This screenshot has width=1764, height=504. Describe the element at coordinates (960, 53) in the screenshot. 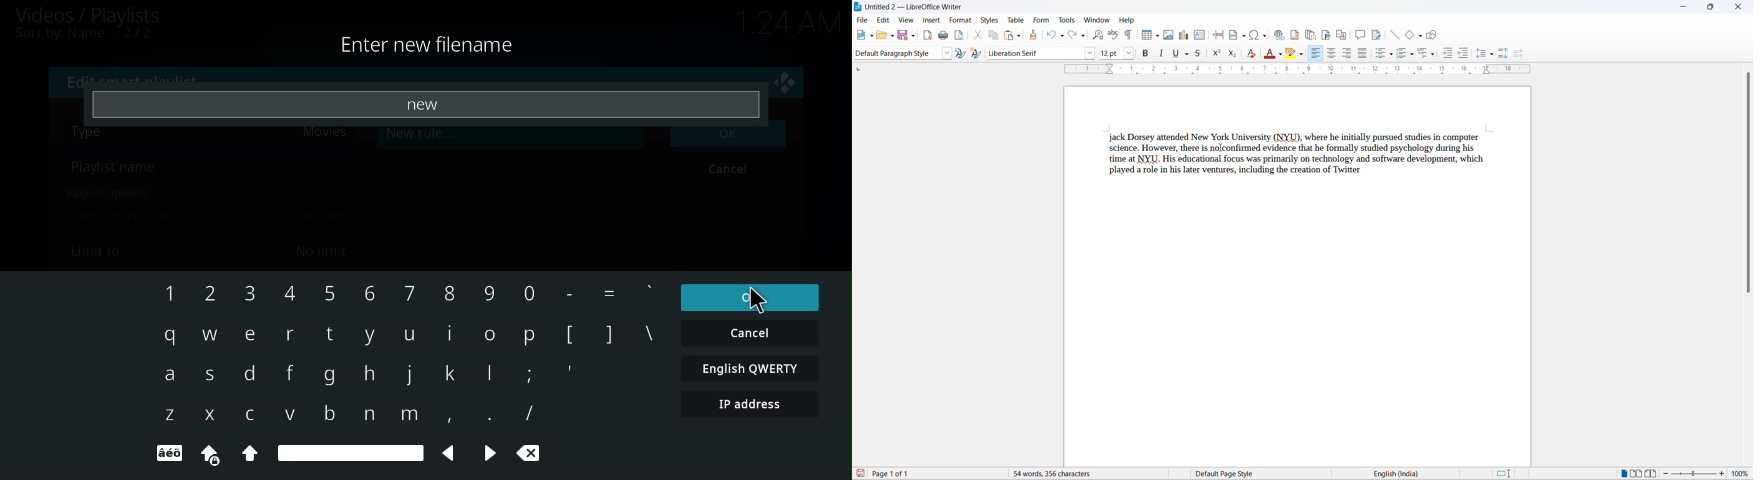

I see `update selected style` at that location.